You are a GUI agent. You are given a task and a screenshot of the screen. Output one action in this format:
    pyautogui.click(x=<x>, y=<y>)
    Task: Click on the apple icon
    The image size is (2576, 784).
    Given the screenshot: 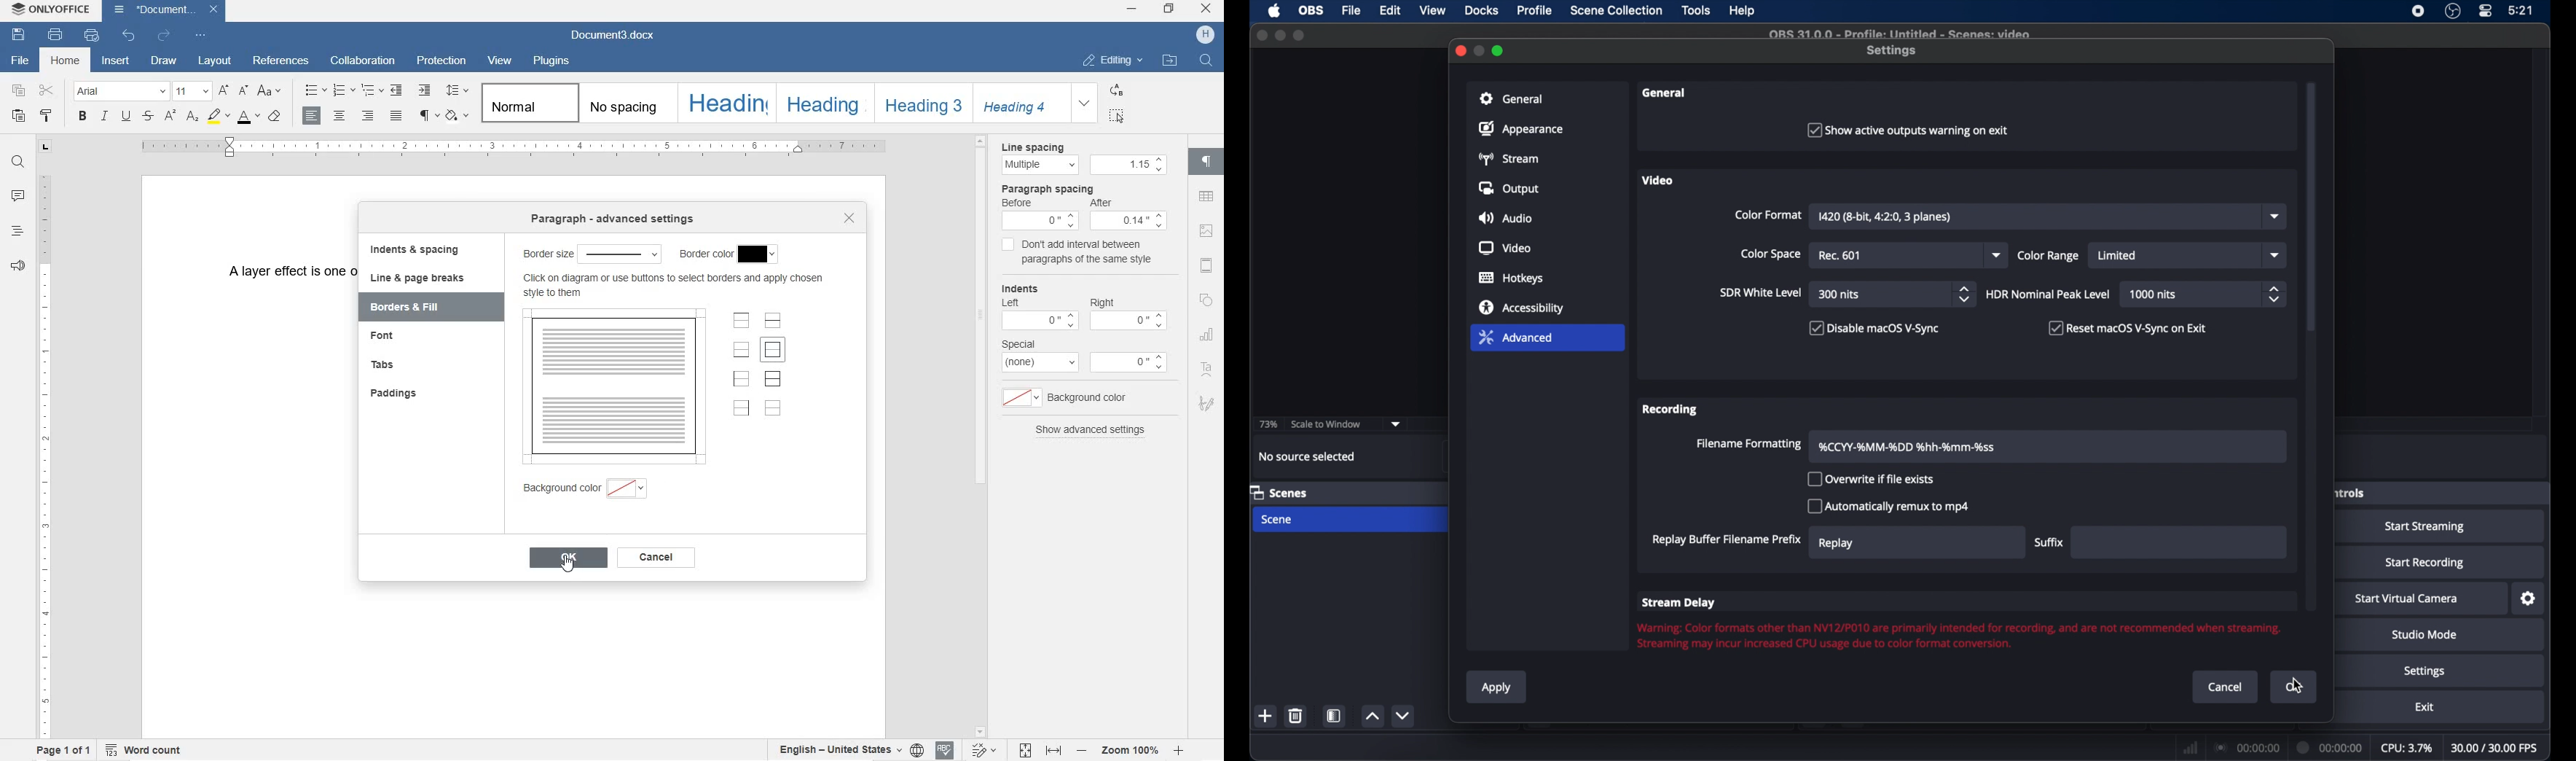 What is the action you would take?
    pyautogui.click(x=1274, y=11)
    